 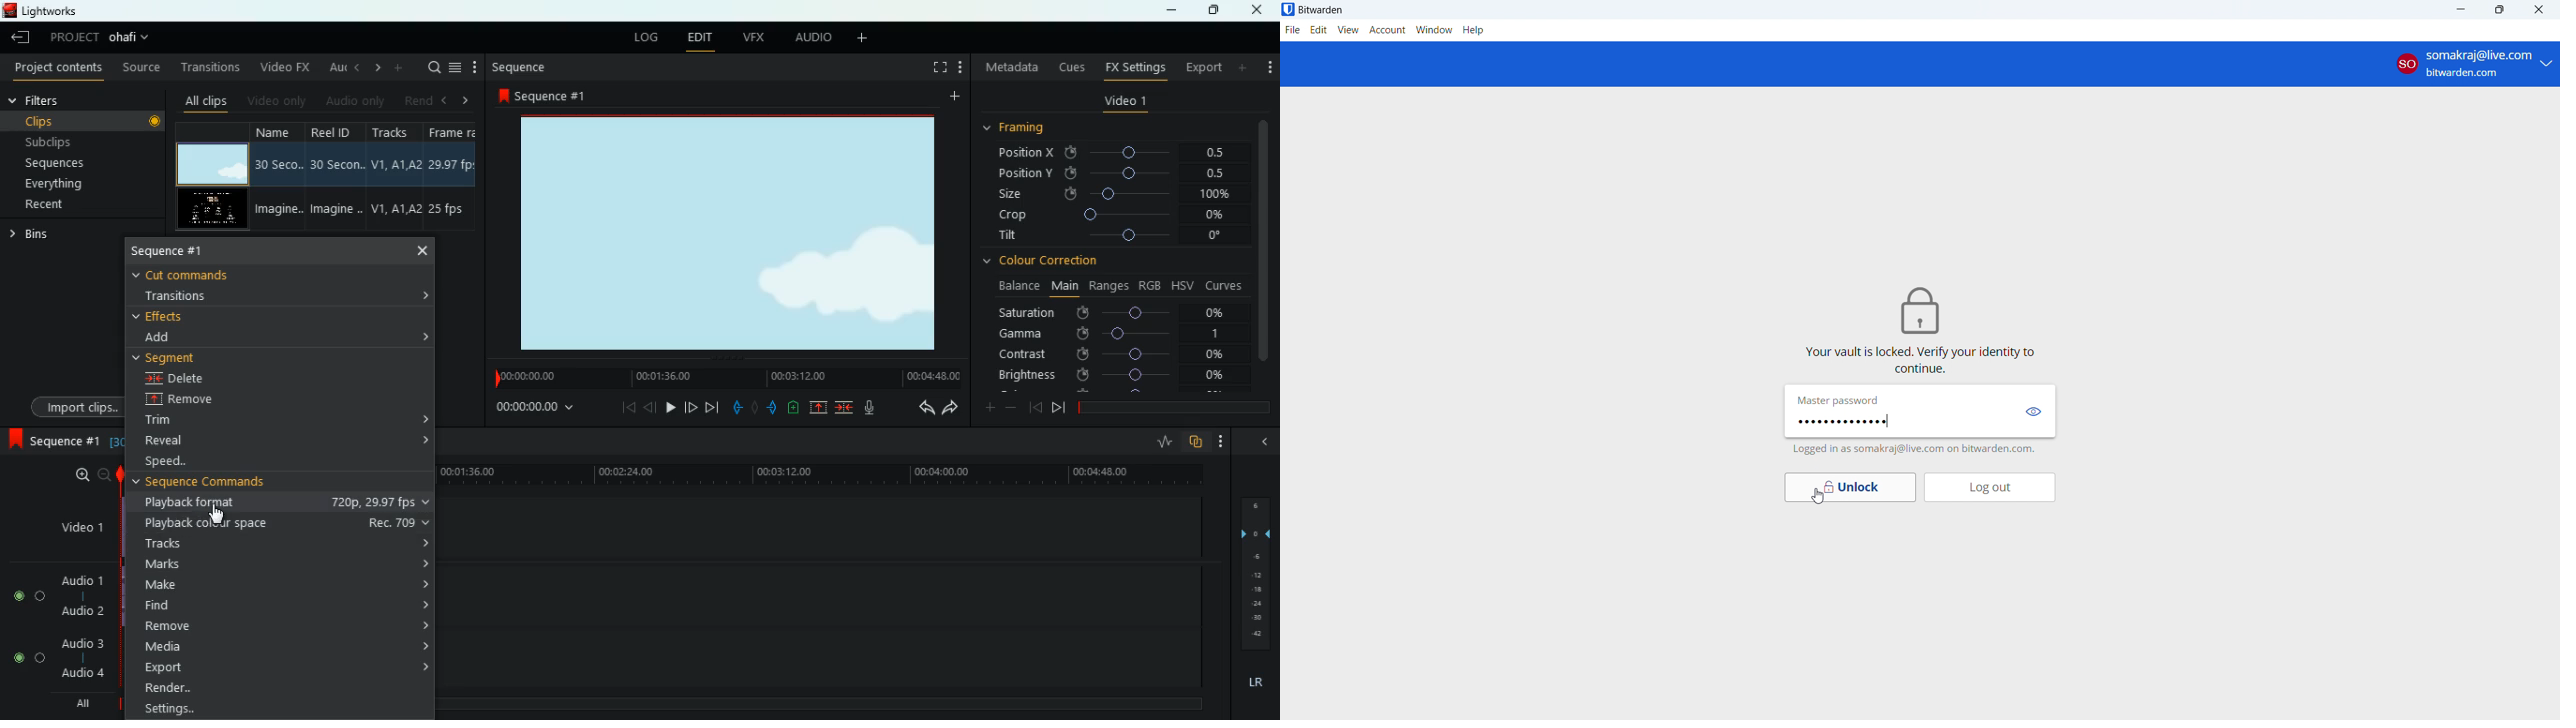 What do you see at coordinates (78, 527) in the screenshot?
I see `video1` at bounding box center [78, 527].